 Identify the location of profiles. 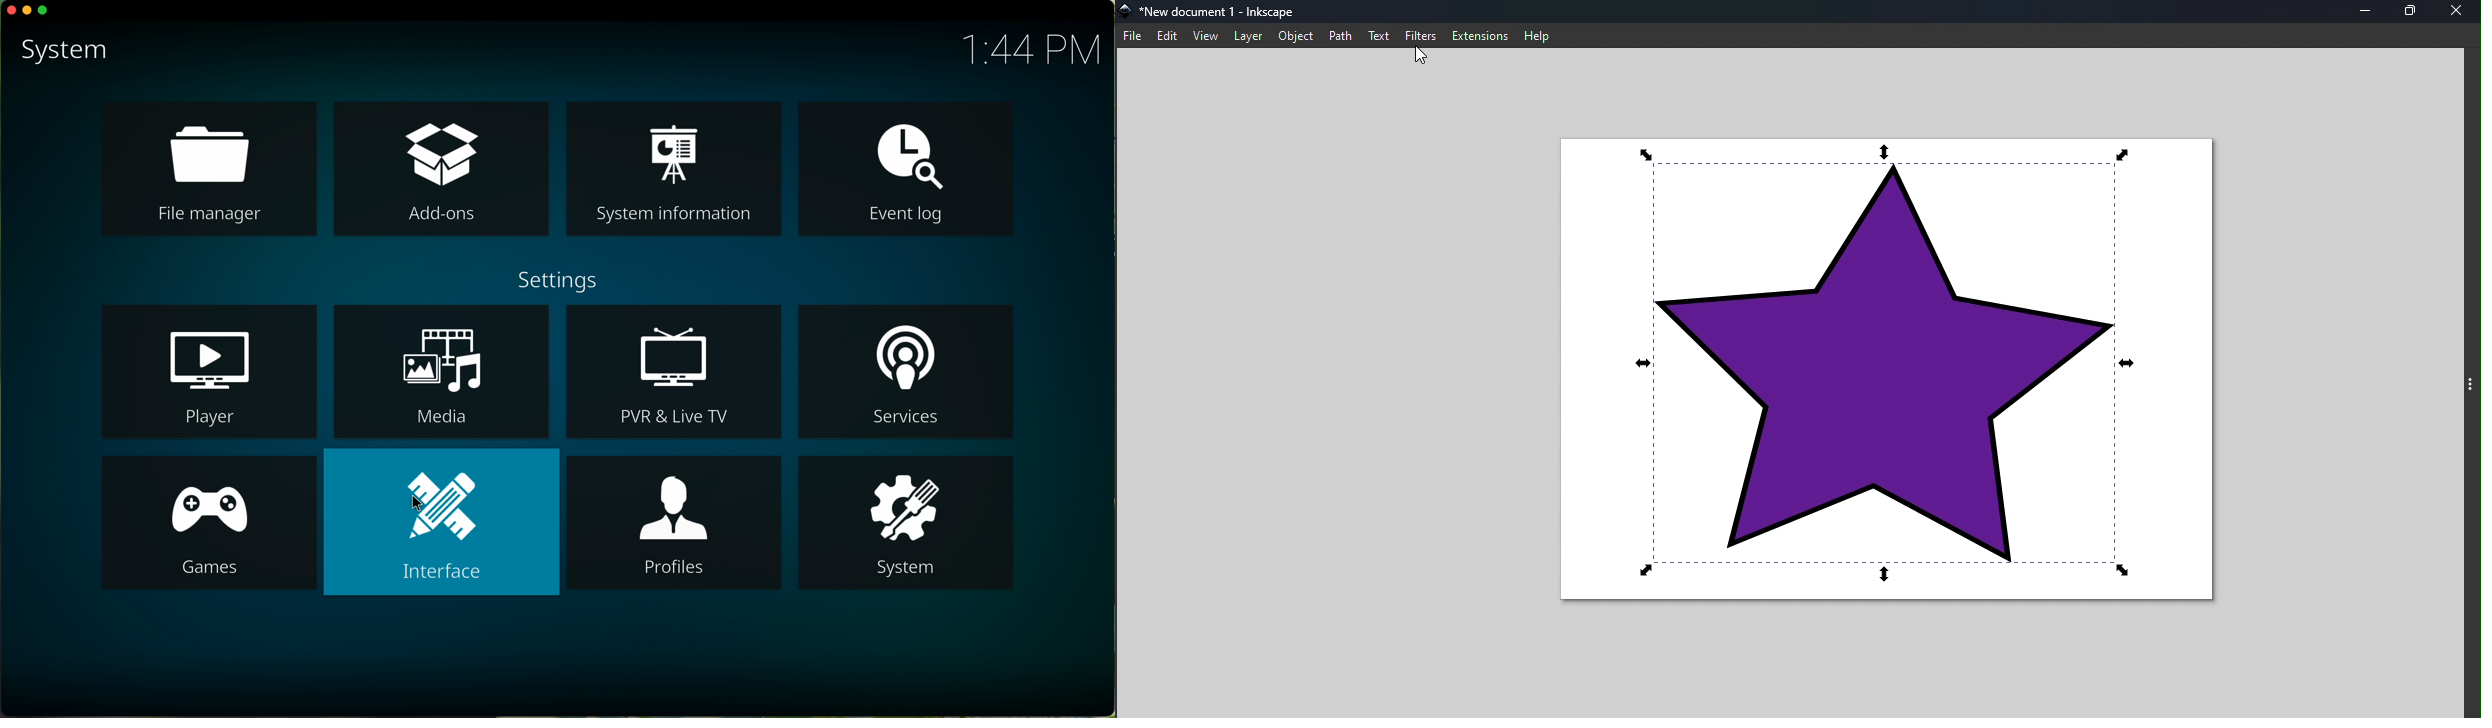
(674, 524).